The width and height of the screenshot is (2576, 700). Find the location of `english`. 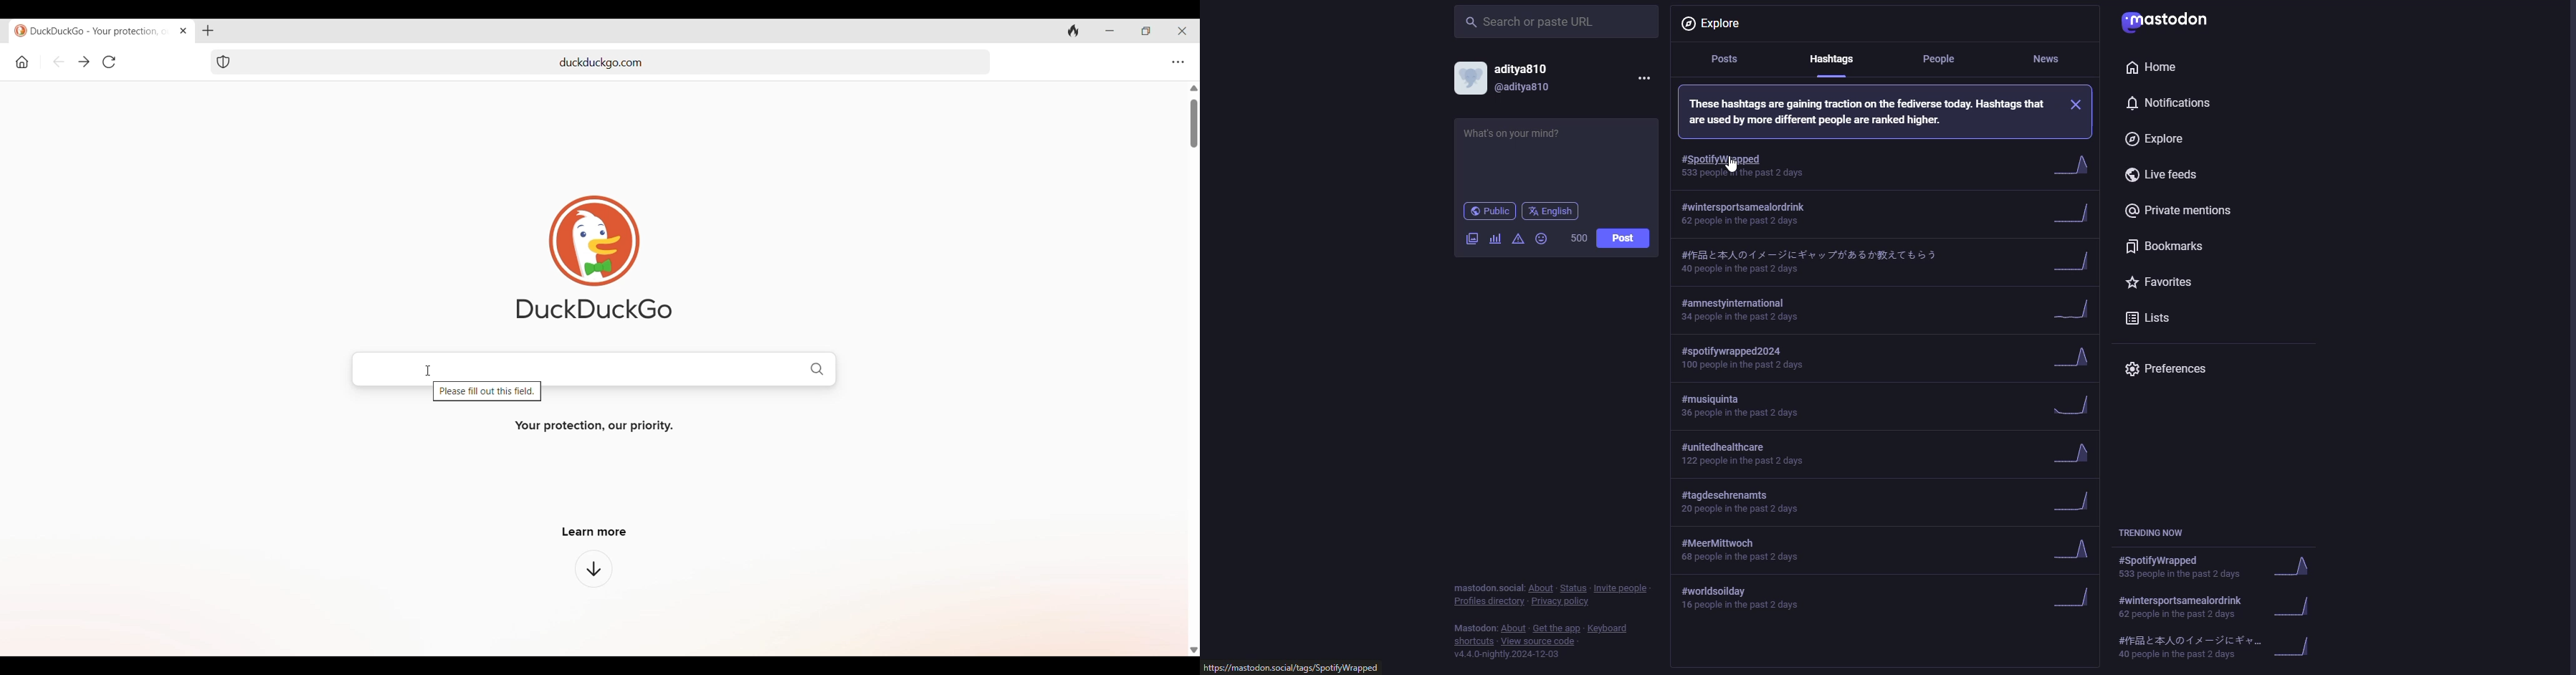

english is located at coordinates (1554, 211).